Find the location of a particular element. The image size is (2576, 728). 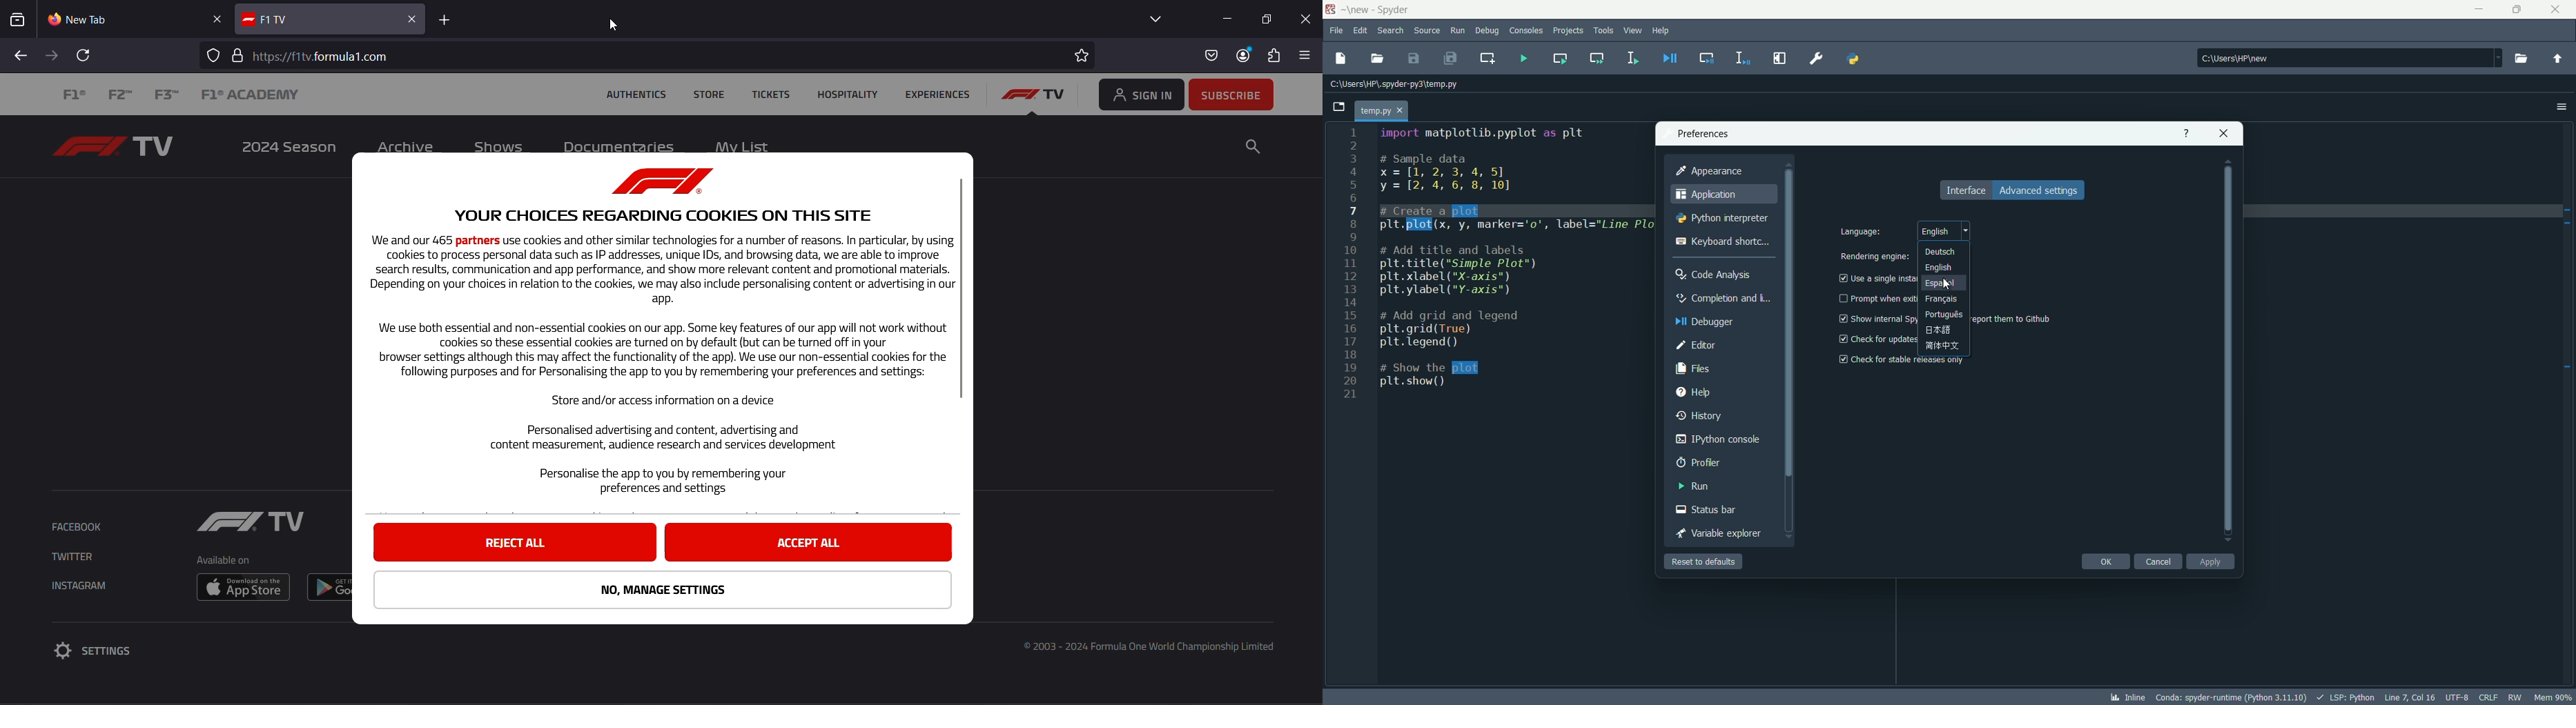

edit is located at coordinates (1360, 30).